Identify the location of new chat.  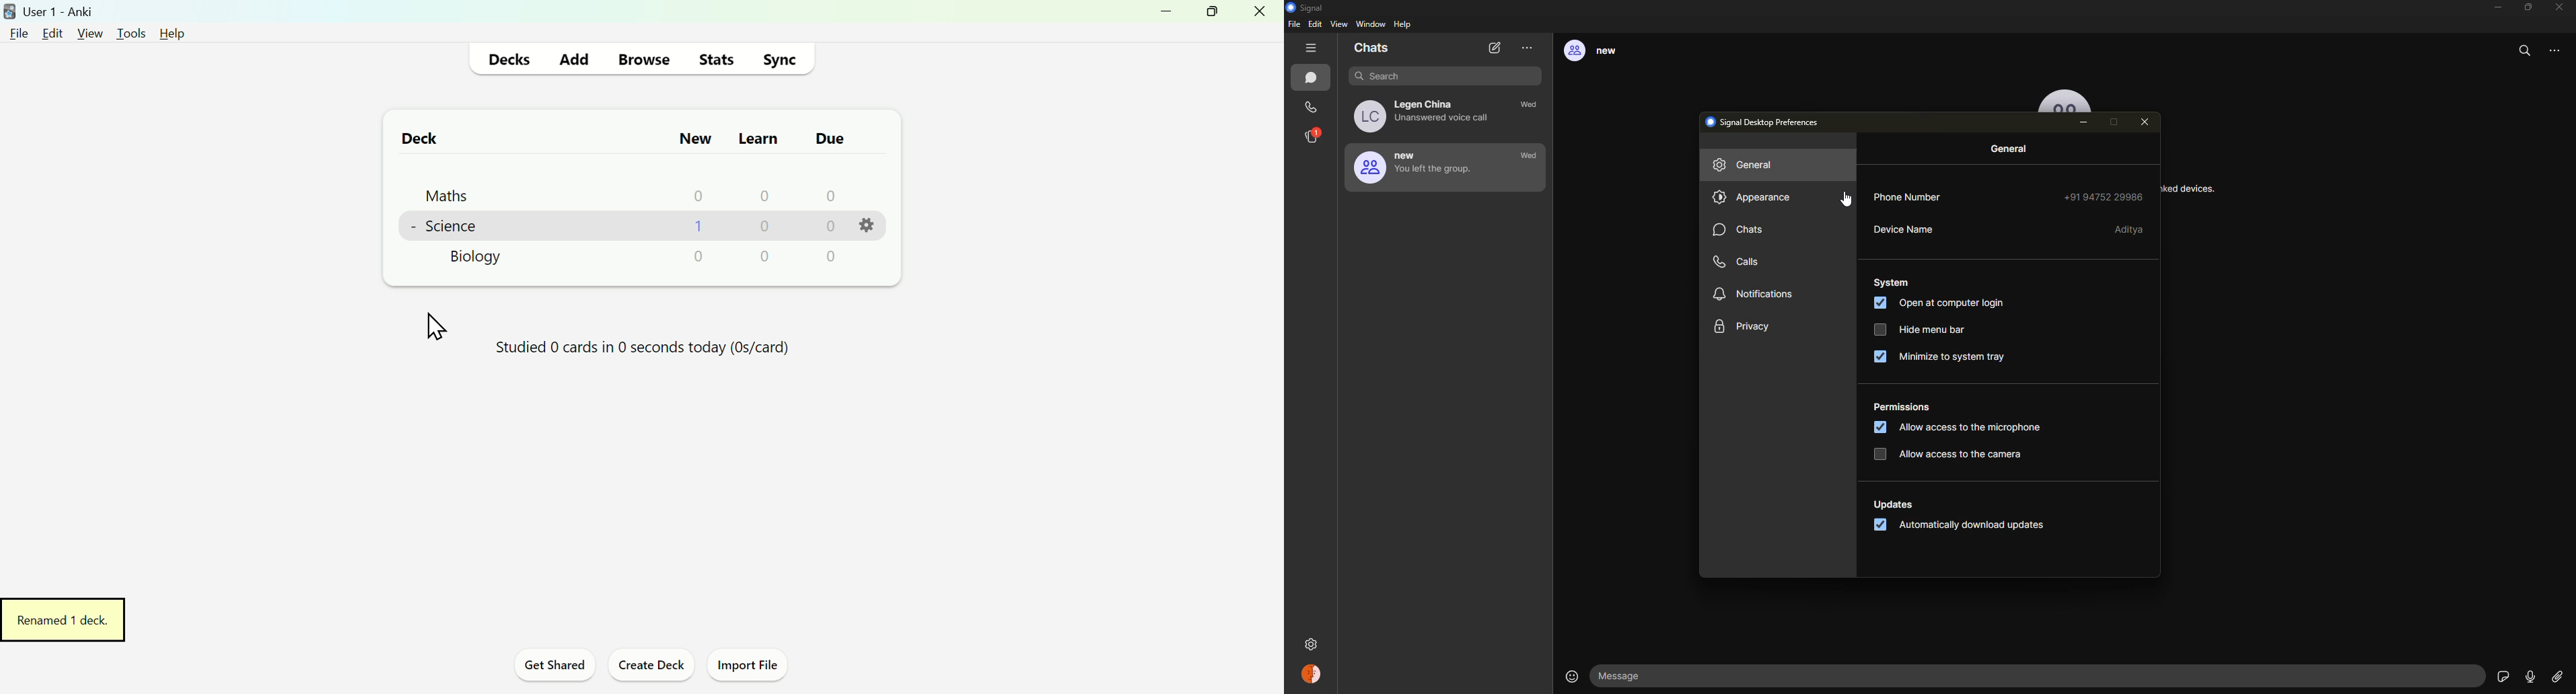
(1496, 48).